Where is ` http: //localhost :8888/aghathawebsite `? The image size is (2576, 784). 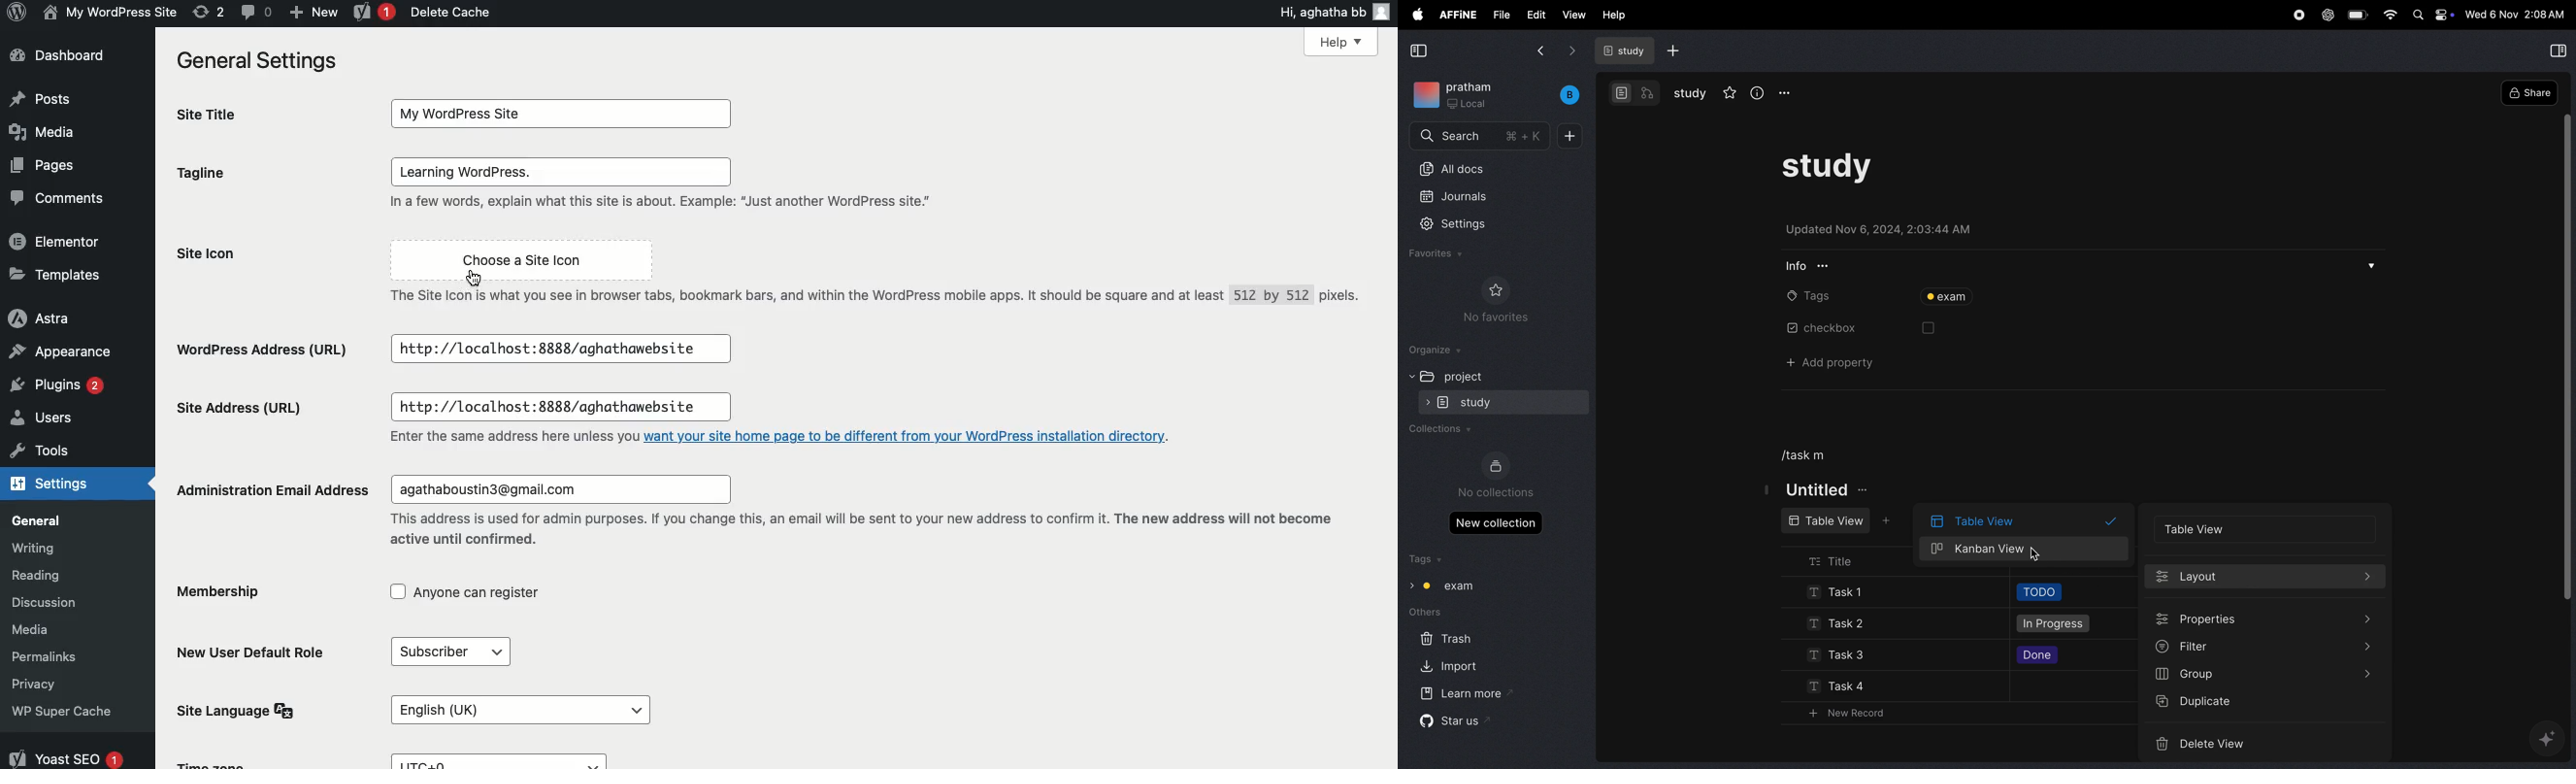  http: //localhost :8888/aghathawebsite  is located at coordinates (563, 350).